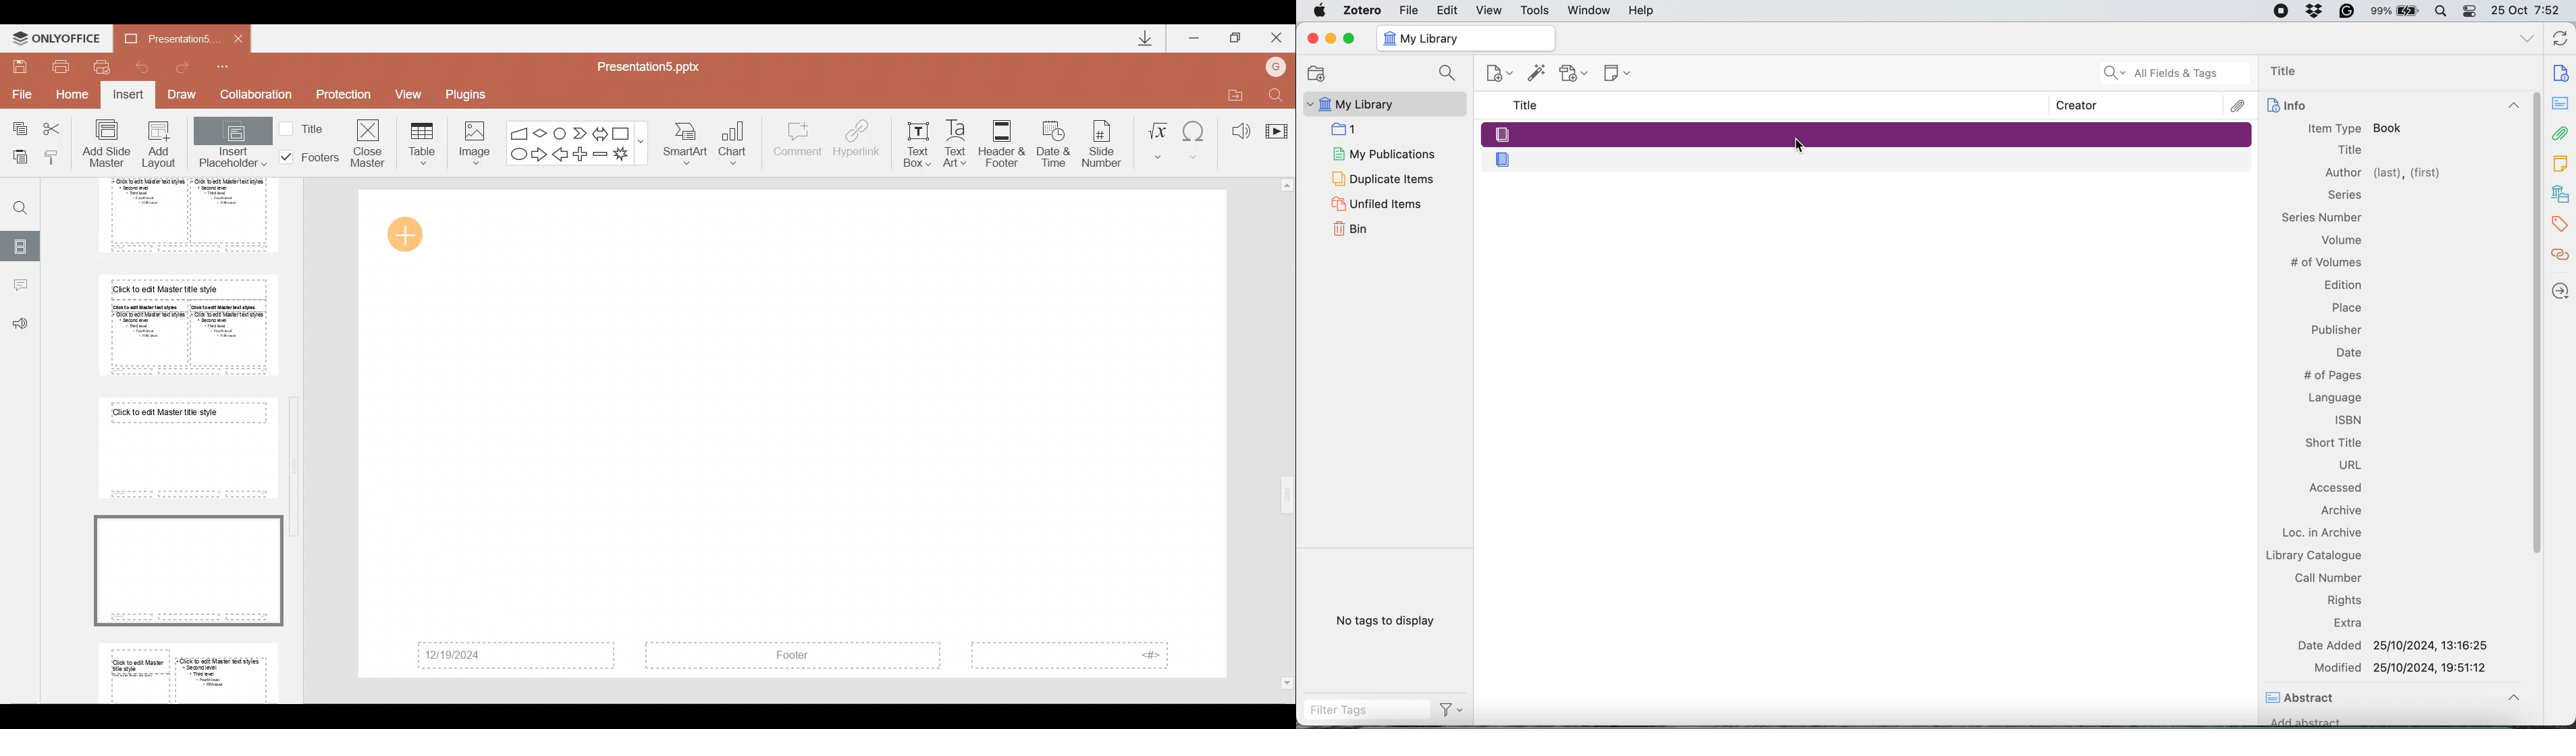  Describe the element at coordinates (15, 128) in the screenshot. I see `Copy` at that location.